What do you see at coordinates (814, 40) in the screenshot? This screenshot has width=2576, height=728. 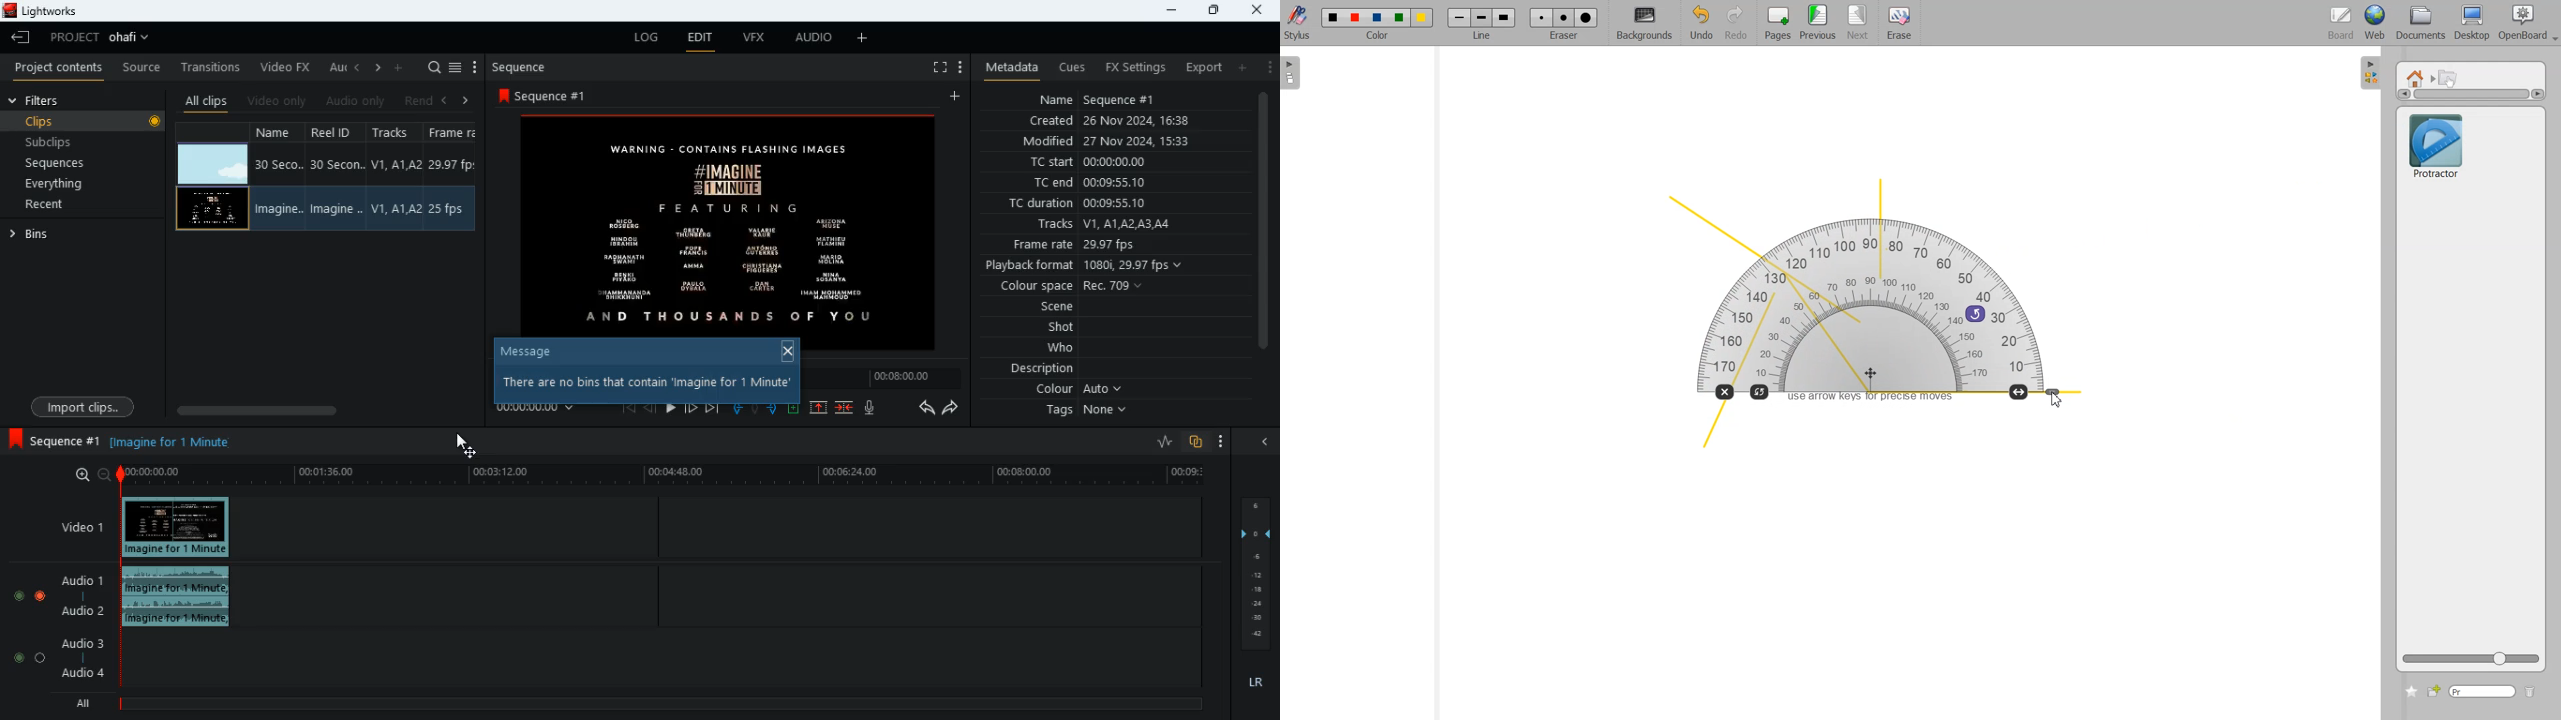 I see `audio` at bounding box center [814, 40].